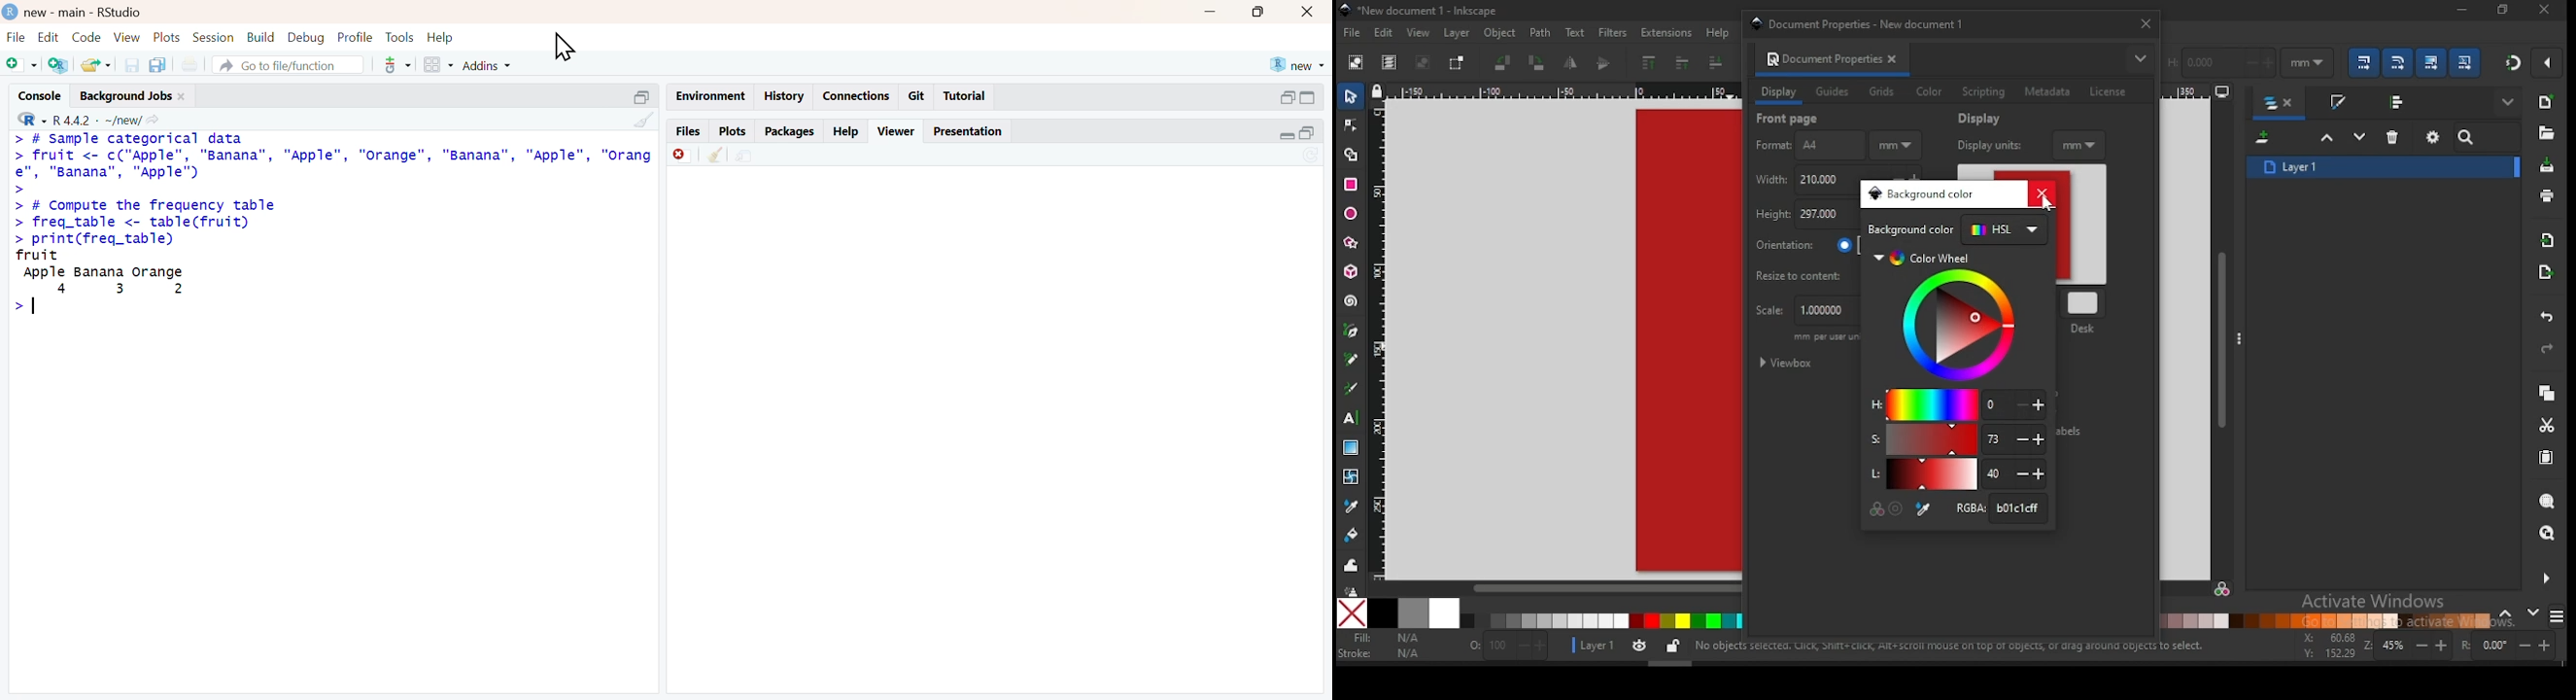 The width and height of the screenshot is (2576, 700). Describe the element at coordinates (134, 66) in the screenshot. I see `save current document` at that location.